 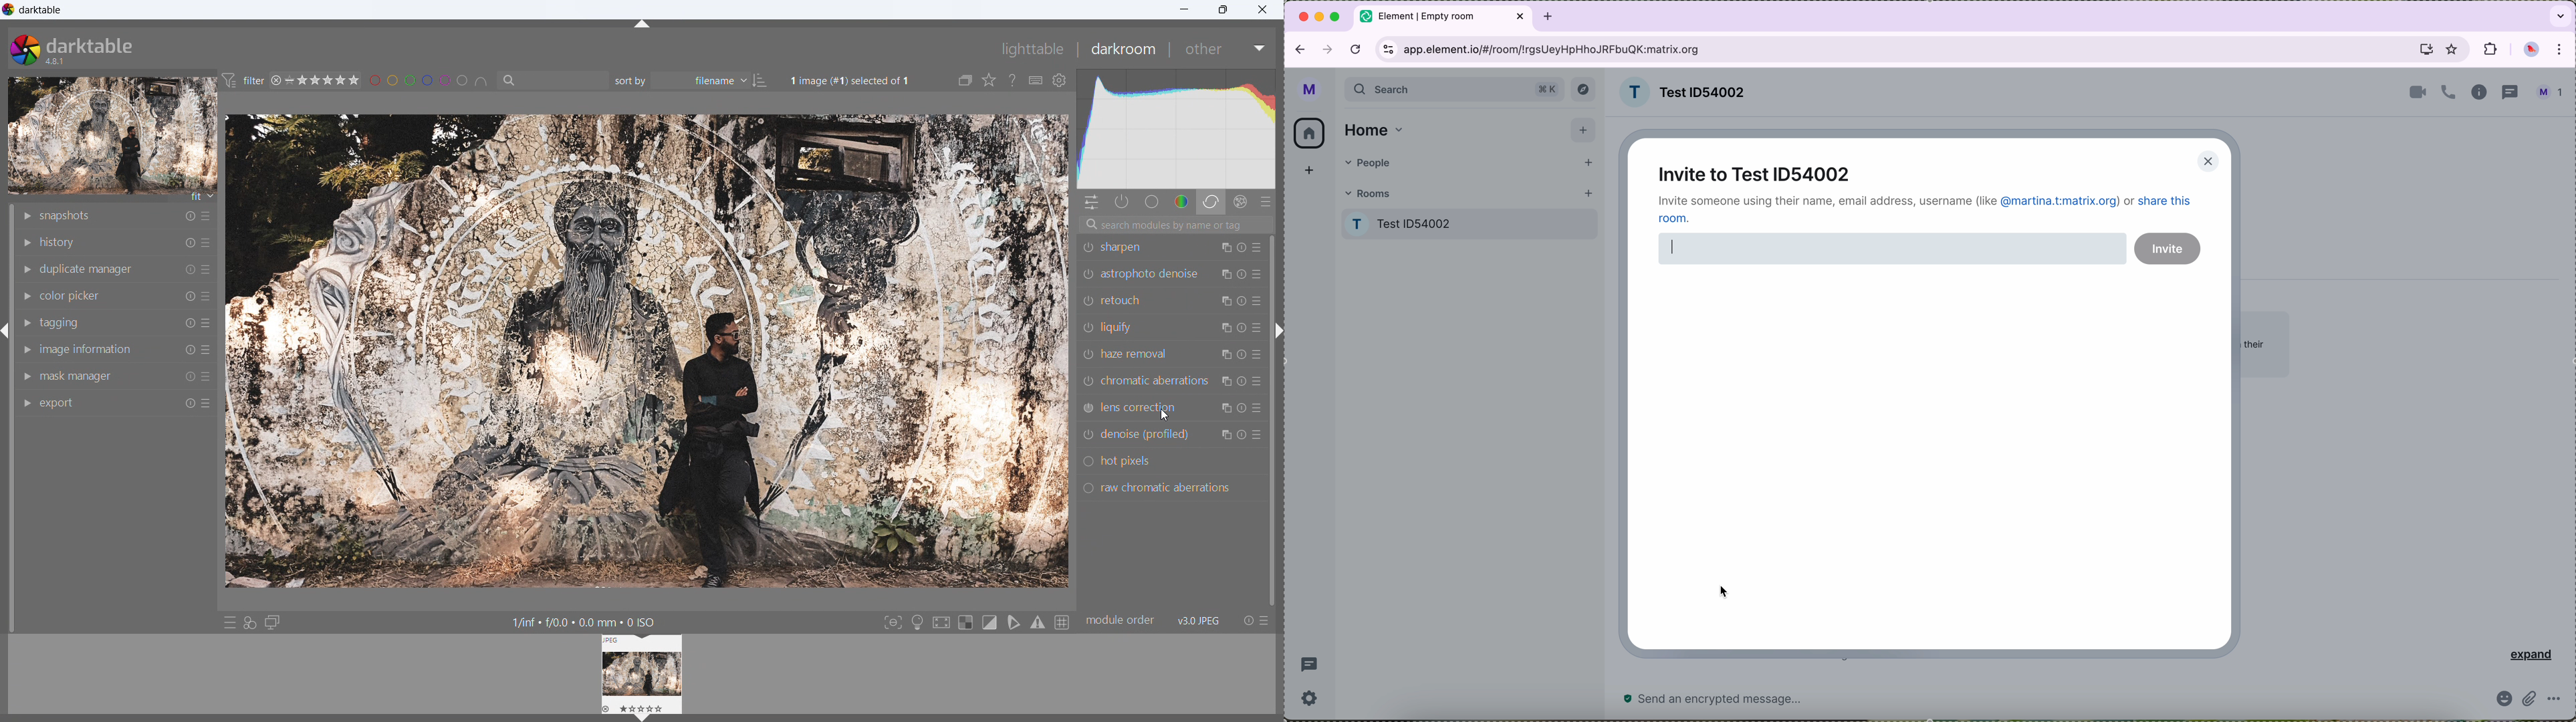 I want to click on explore button, so click(x=1583, y=89).